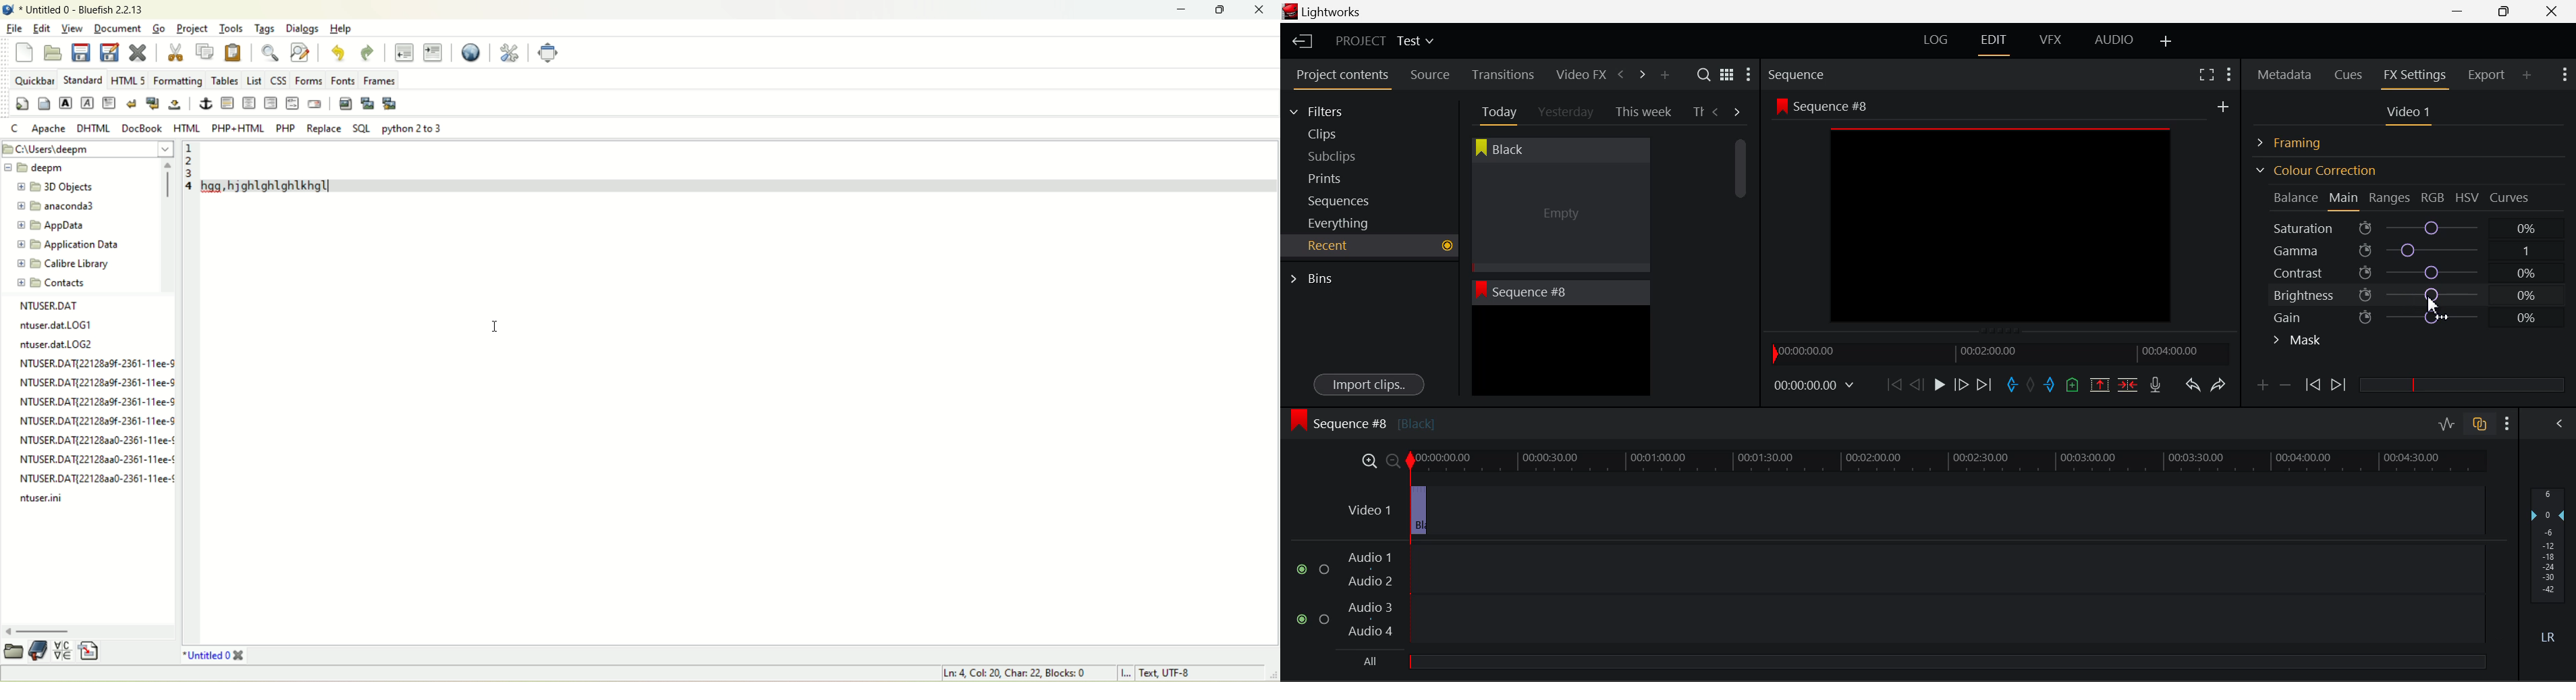  I want to click on standard, so click(83, 80).